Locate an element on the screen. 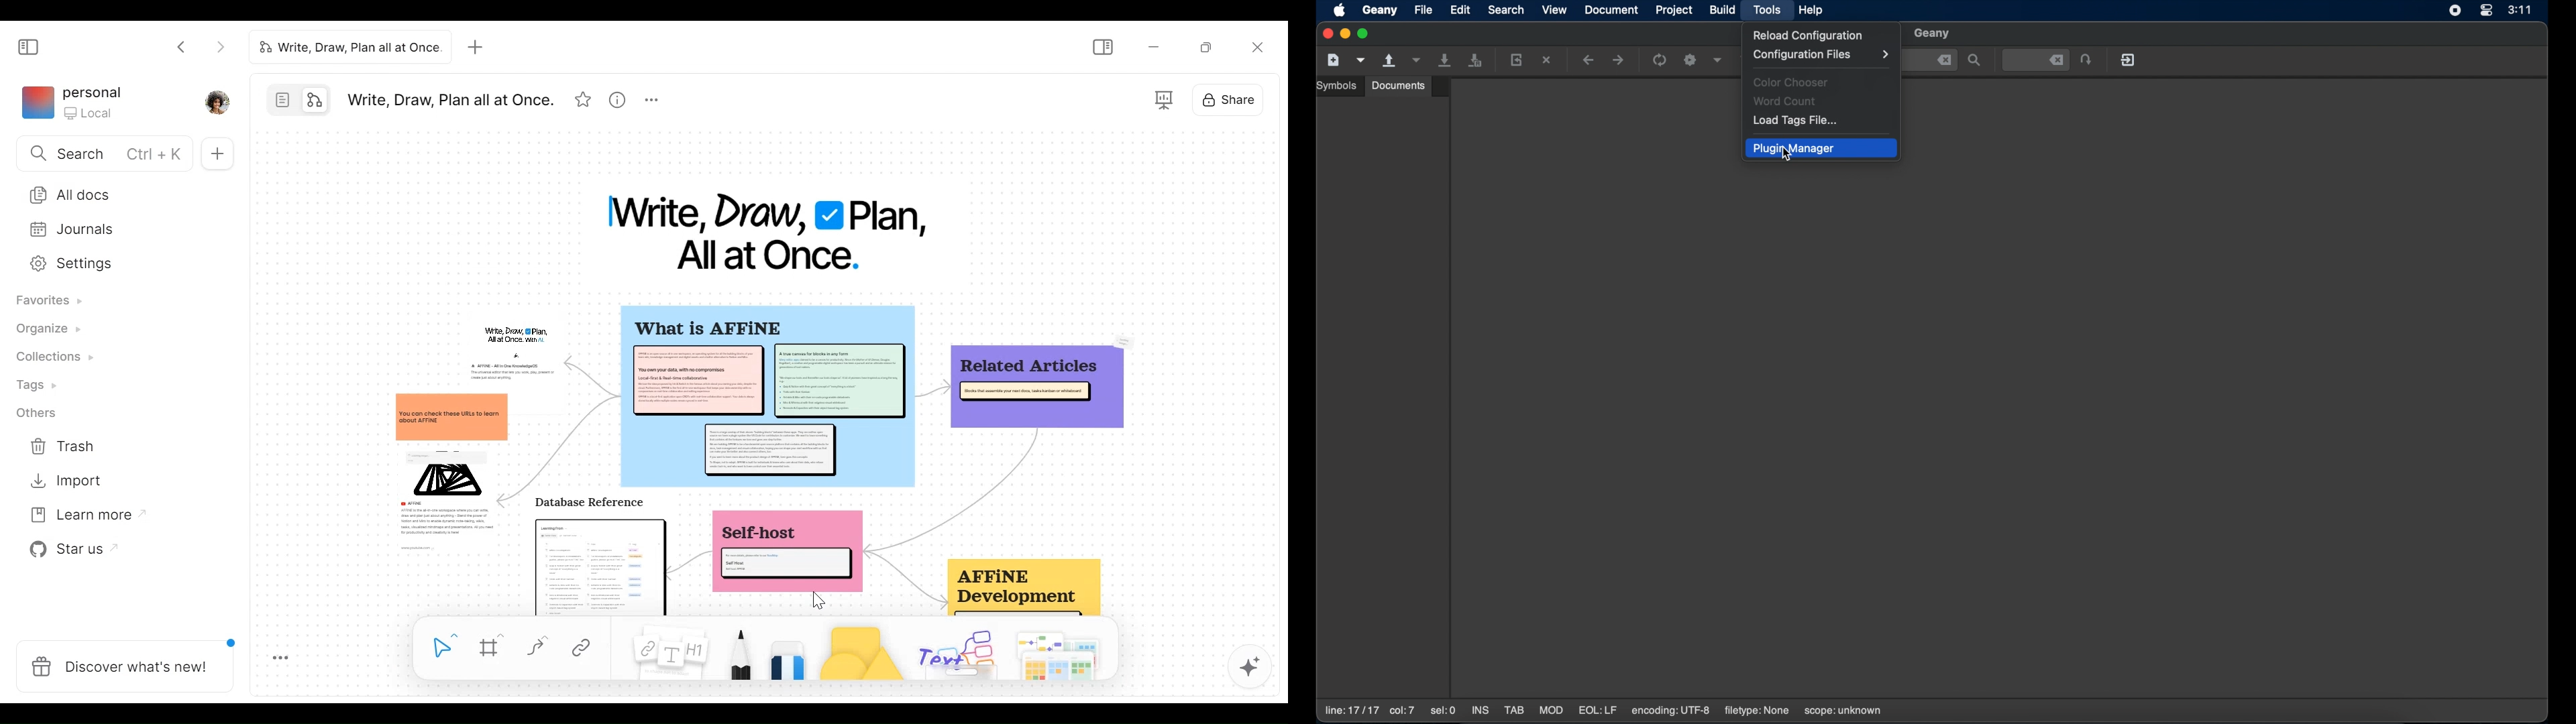 The width and height of the screenshot is (2576, 728). Others is located at coordinates (34, 412).